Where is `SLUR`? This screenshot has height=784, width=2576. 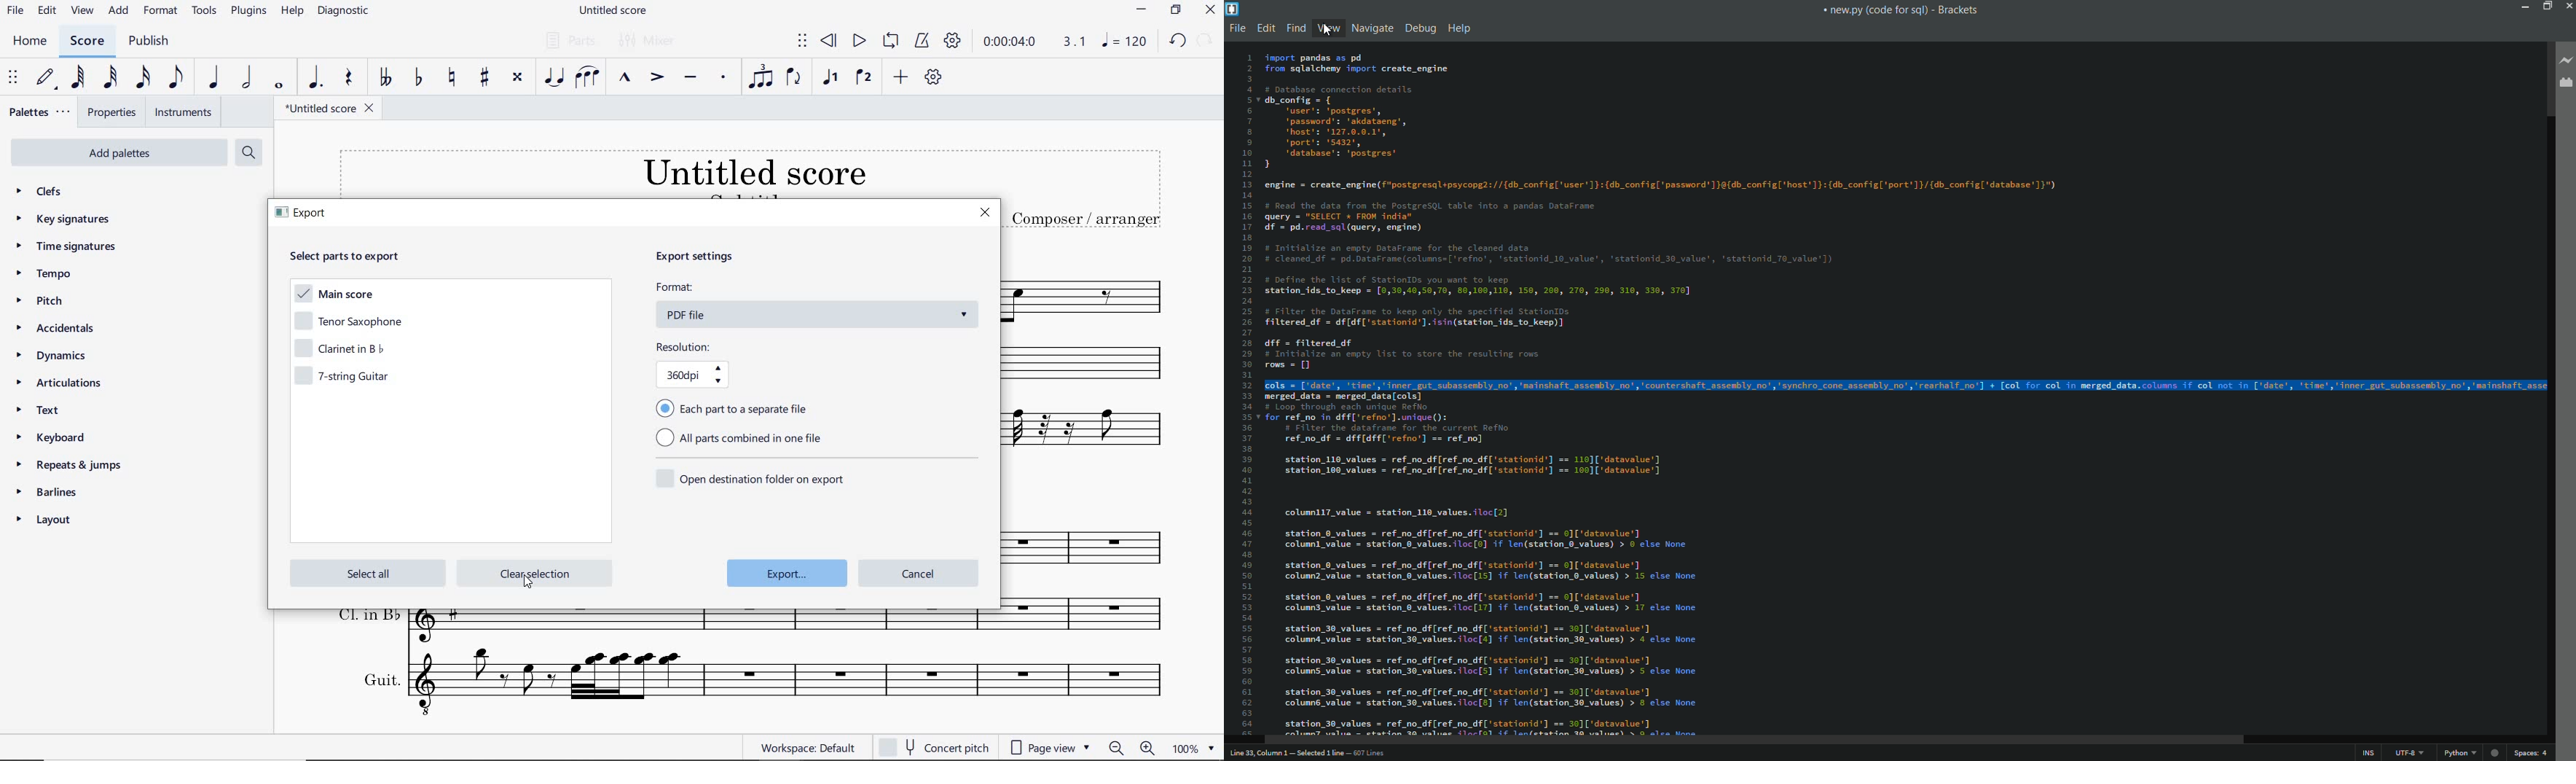
SLUR is located at coordinates (586, 76).